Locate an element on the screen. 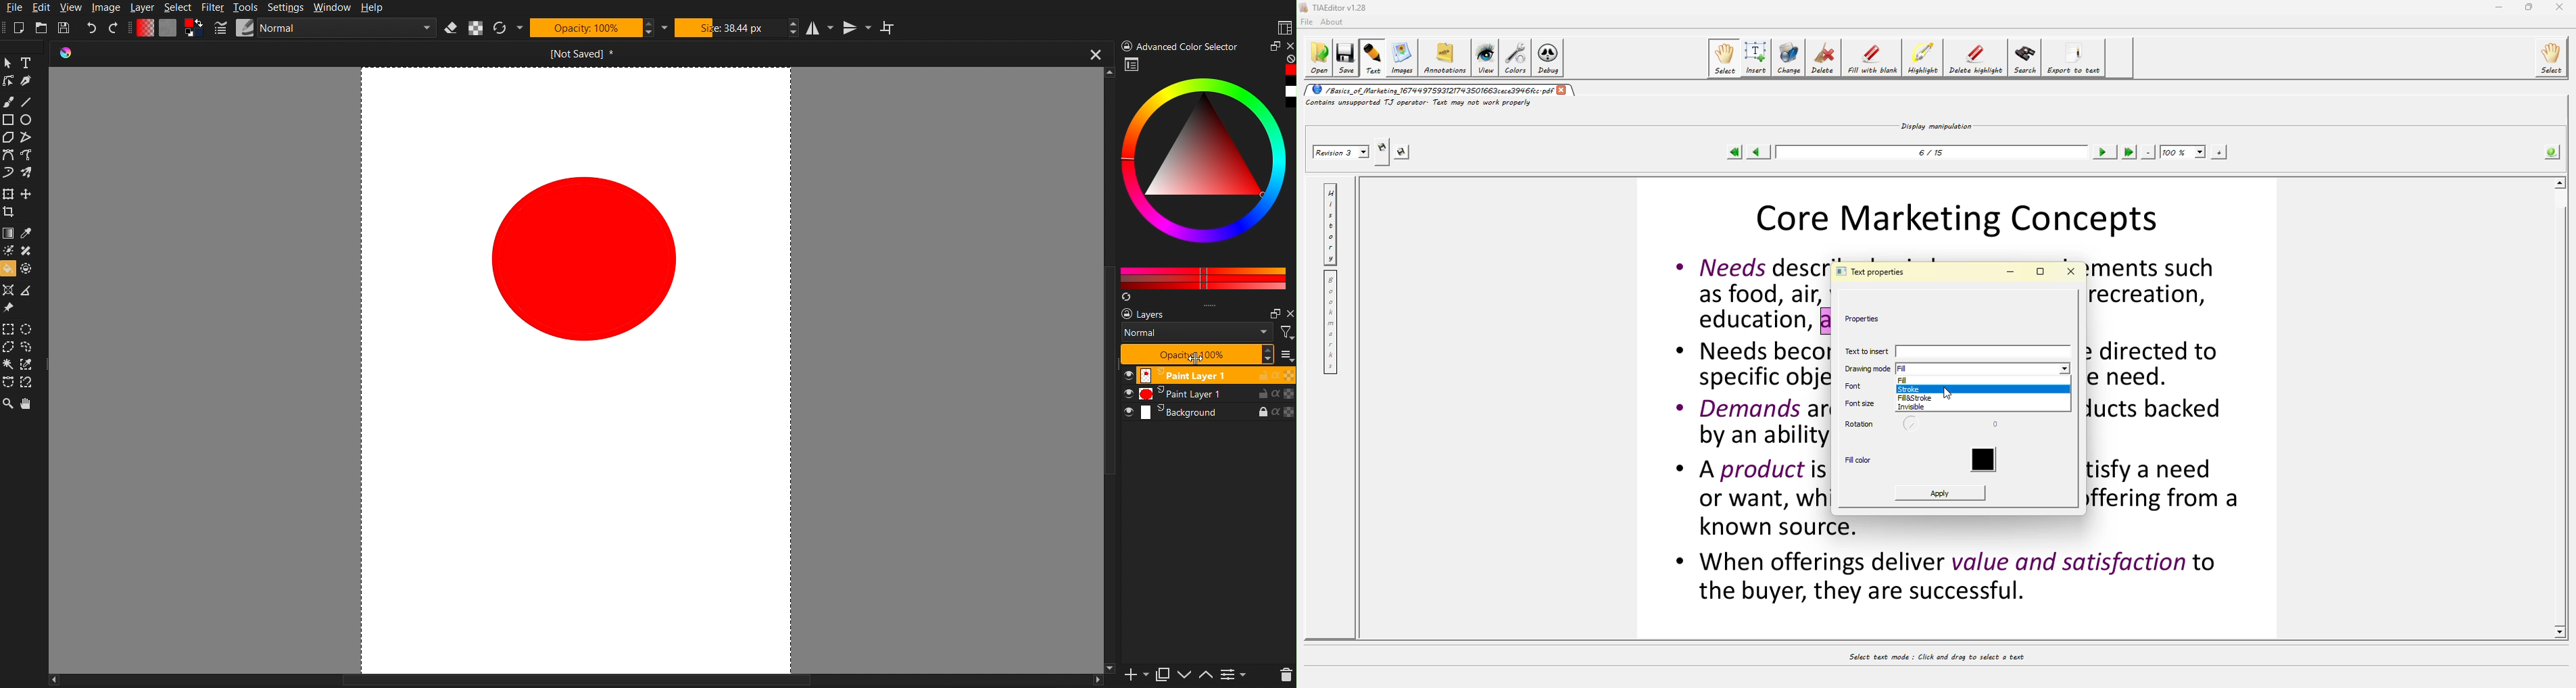 The height and width of the screenshot is (700, 2576). Transform is located at coordinates (8, 193).